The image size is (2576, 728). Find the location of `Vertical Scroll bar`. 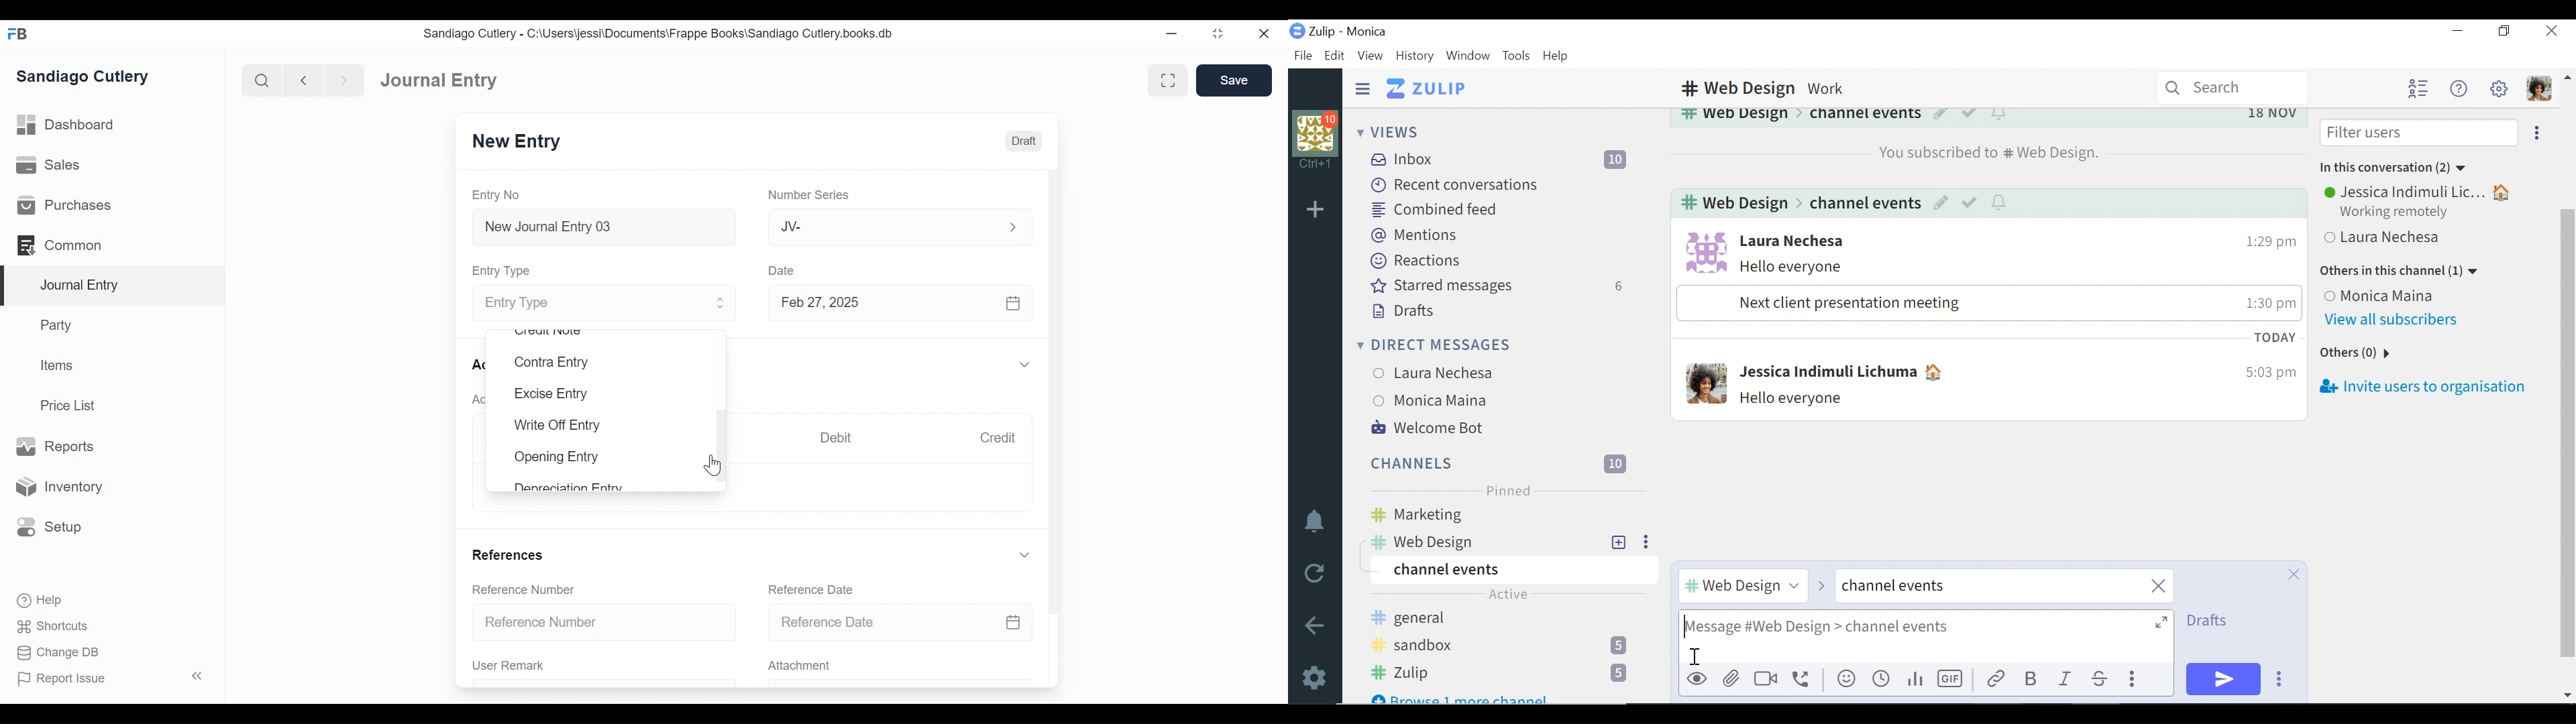

Vertical Scroll bar is located at coordinates (1057, 381).